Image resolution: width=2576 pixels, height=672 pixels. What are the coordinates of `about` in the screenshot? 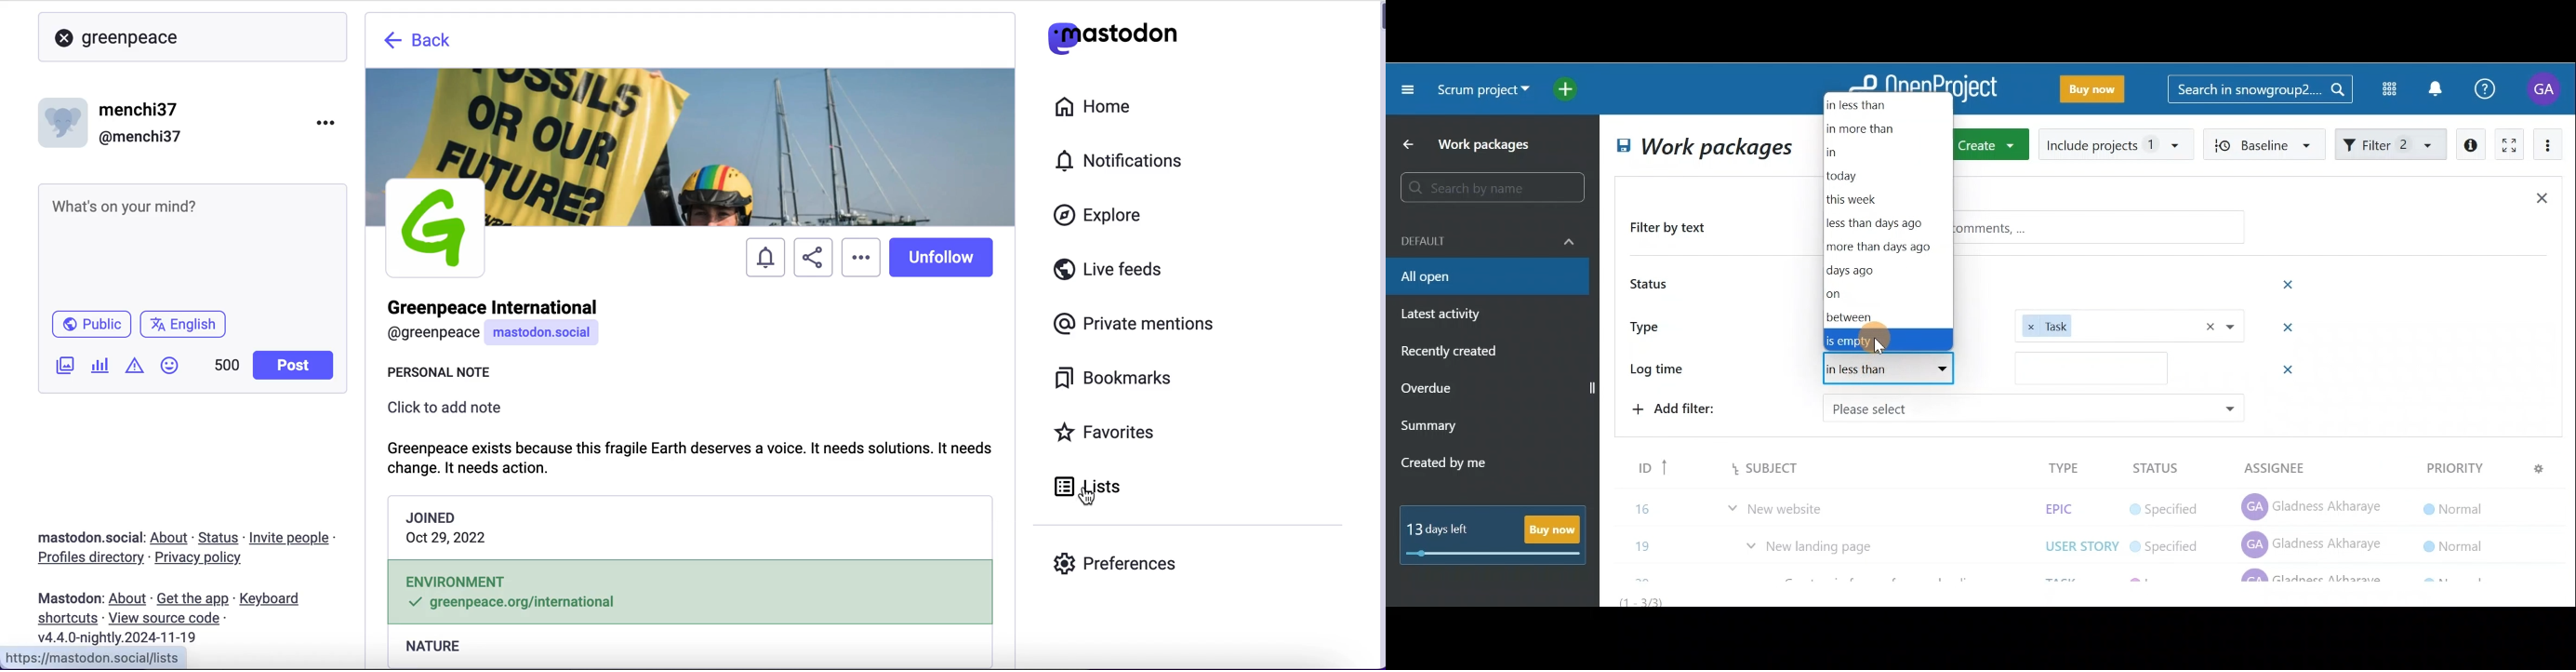 It's located at (130, 599).